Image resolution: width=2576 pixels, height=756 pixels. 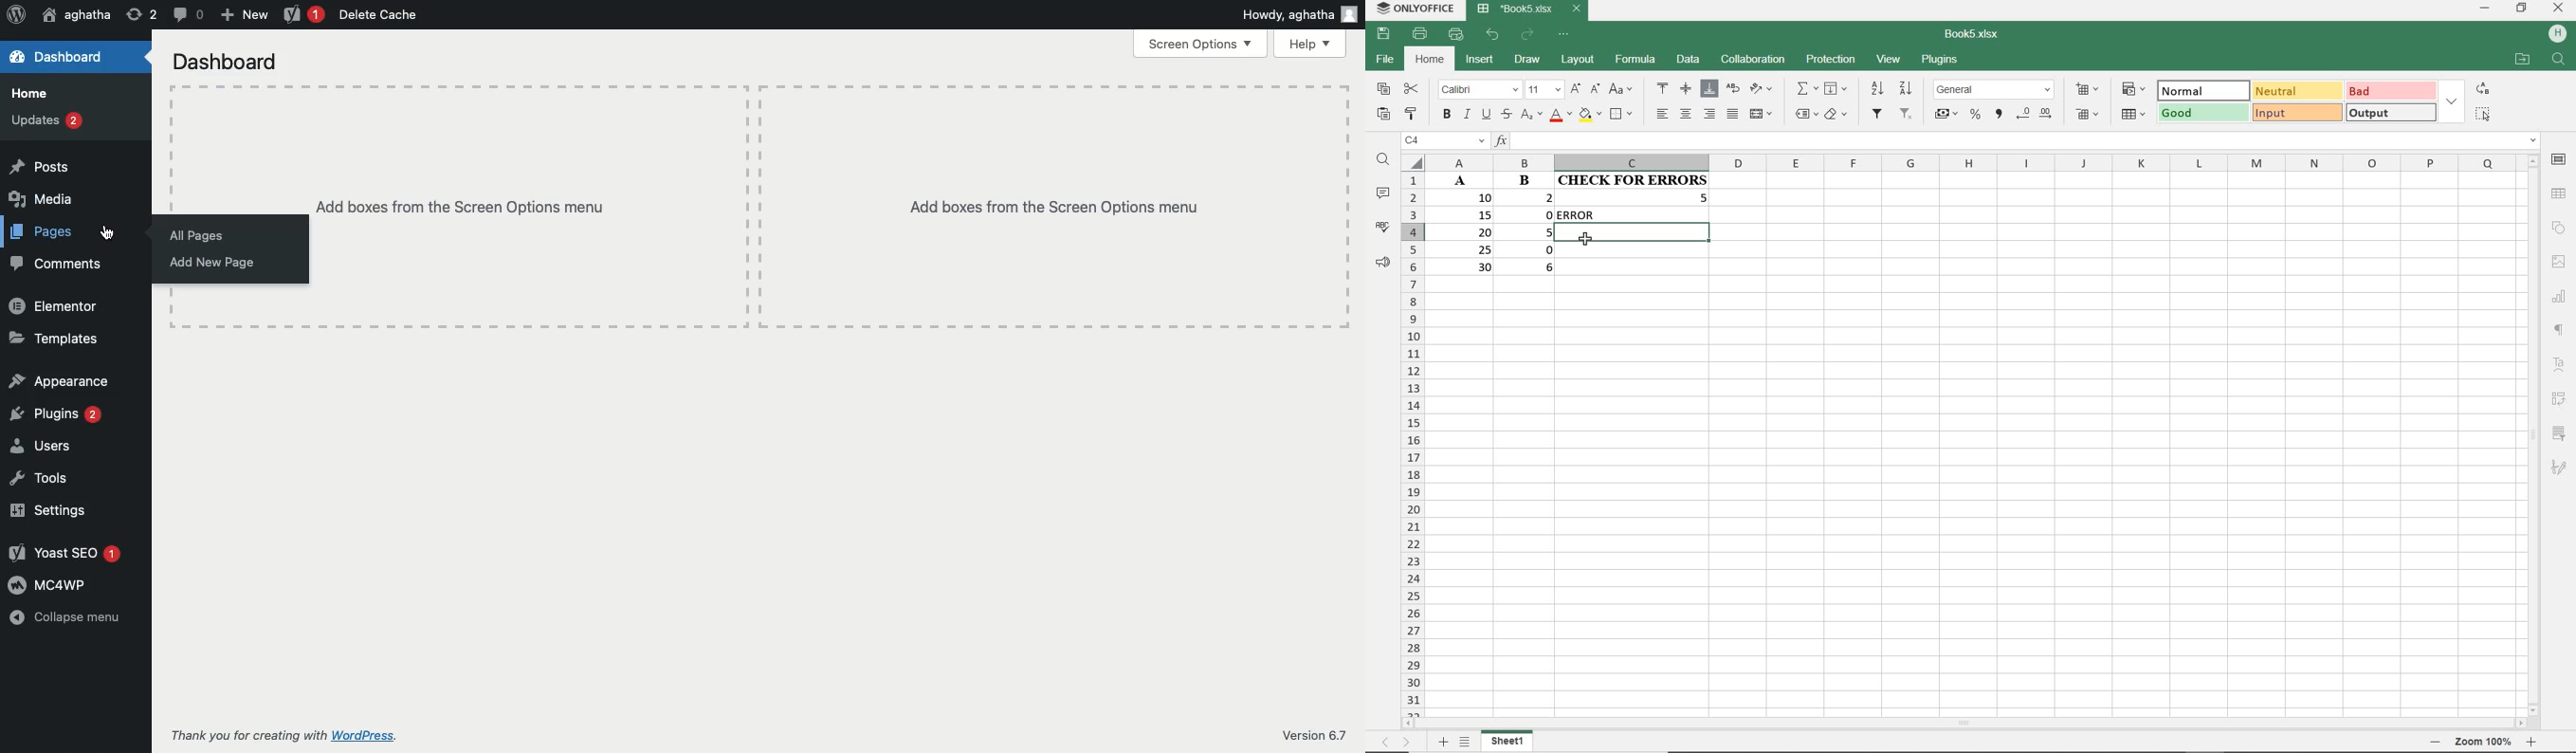 What do you see at coordinates (1879, 116) in the screenshot?
I see `FILTER` at bounding box center [1879, 116].